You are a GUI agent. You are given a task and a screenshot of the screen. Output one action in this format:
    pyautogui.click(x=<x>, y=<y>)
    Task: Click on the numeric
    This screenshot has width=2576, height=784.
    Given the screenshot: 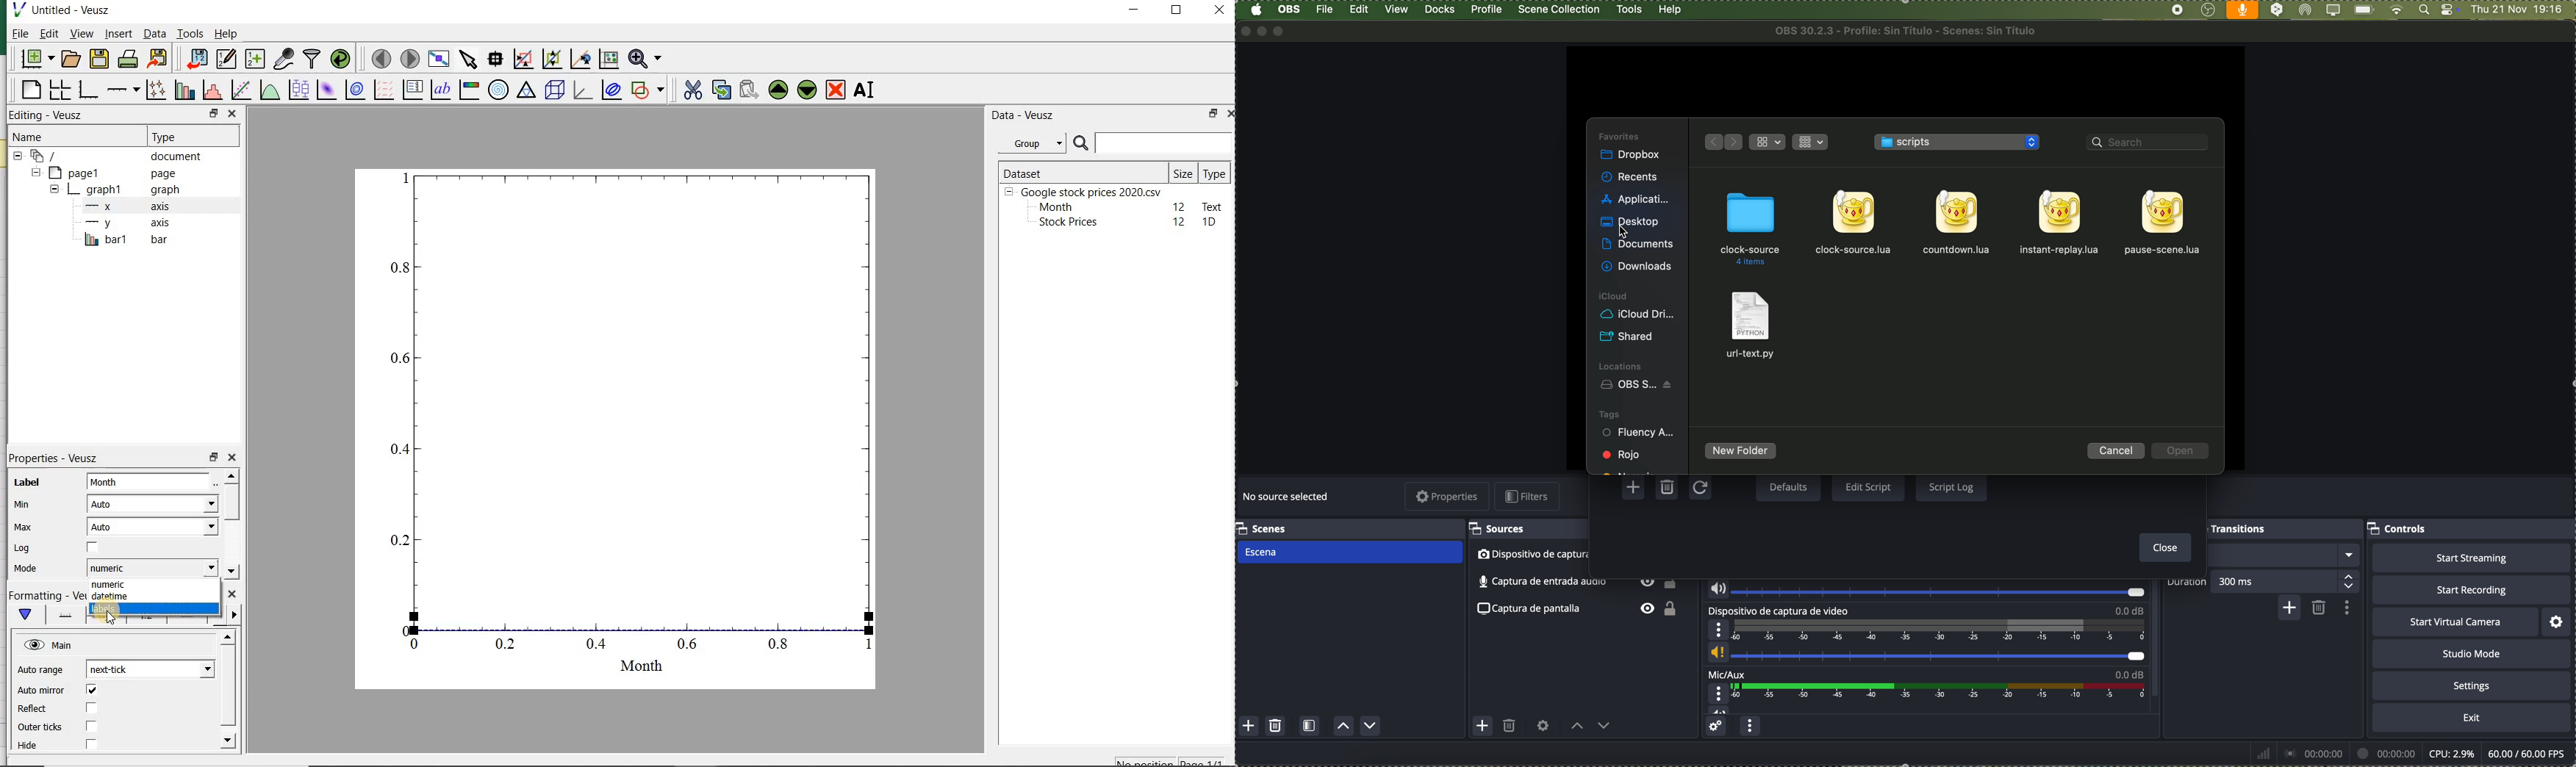 What is the action you would take?
    pyautogui.click(x=113, y=583)
    